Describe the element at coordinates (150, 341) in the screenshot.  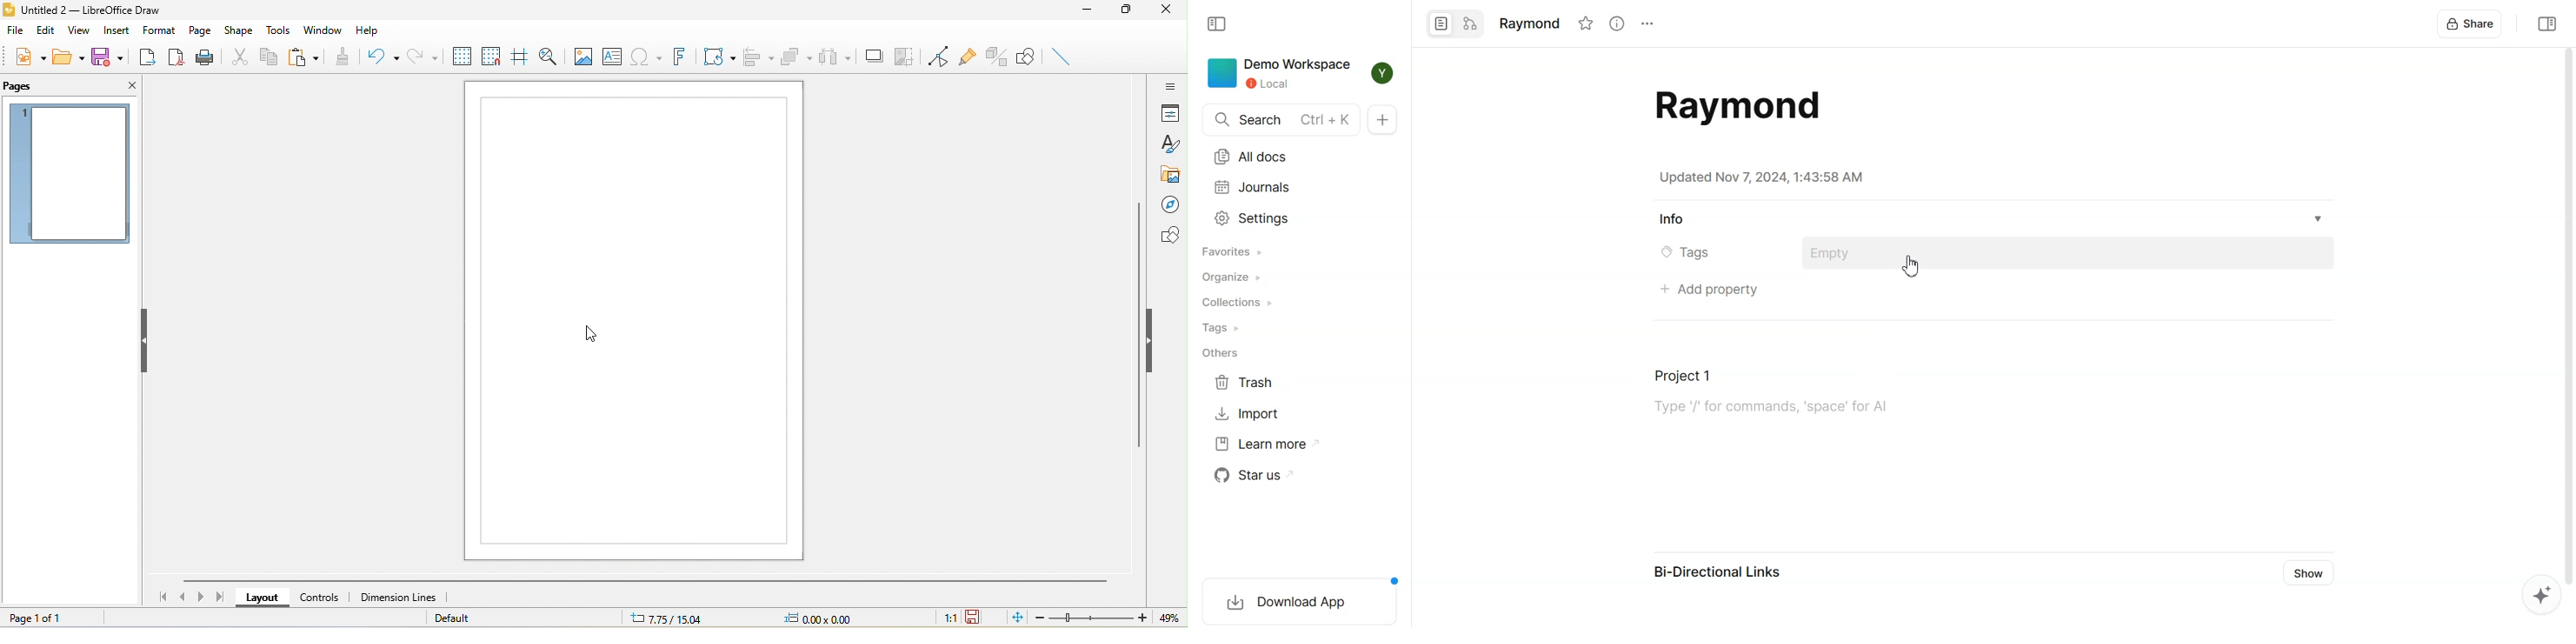
I see `Hide` at that location.